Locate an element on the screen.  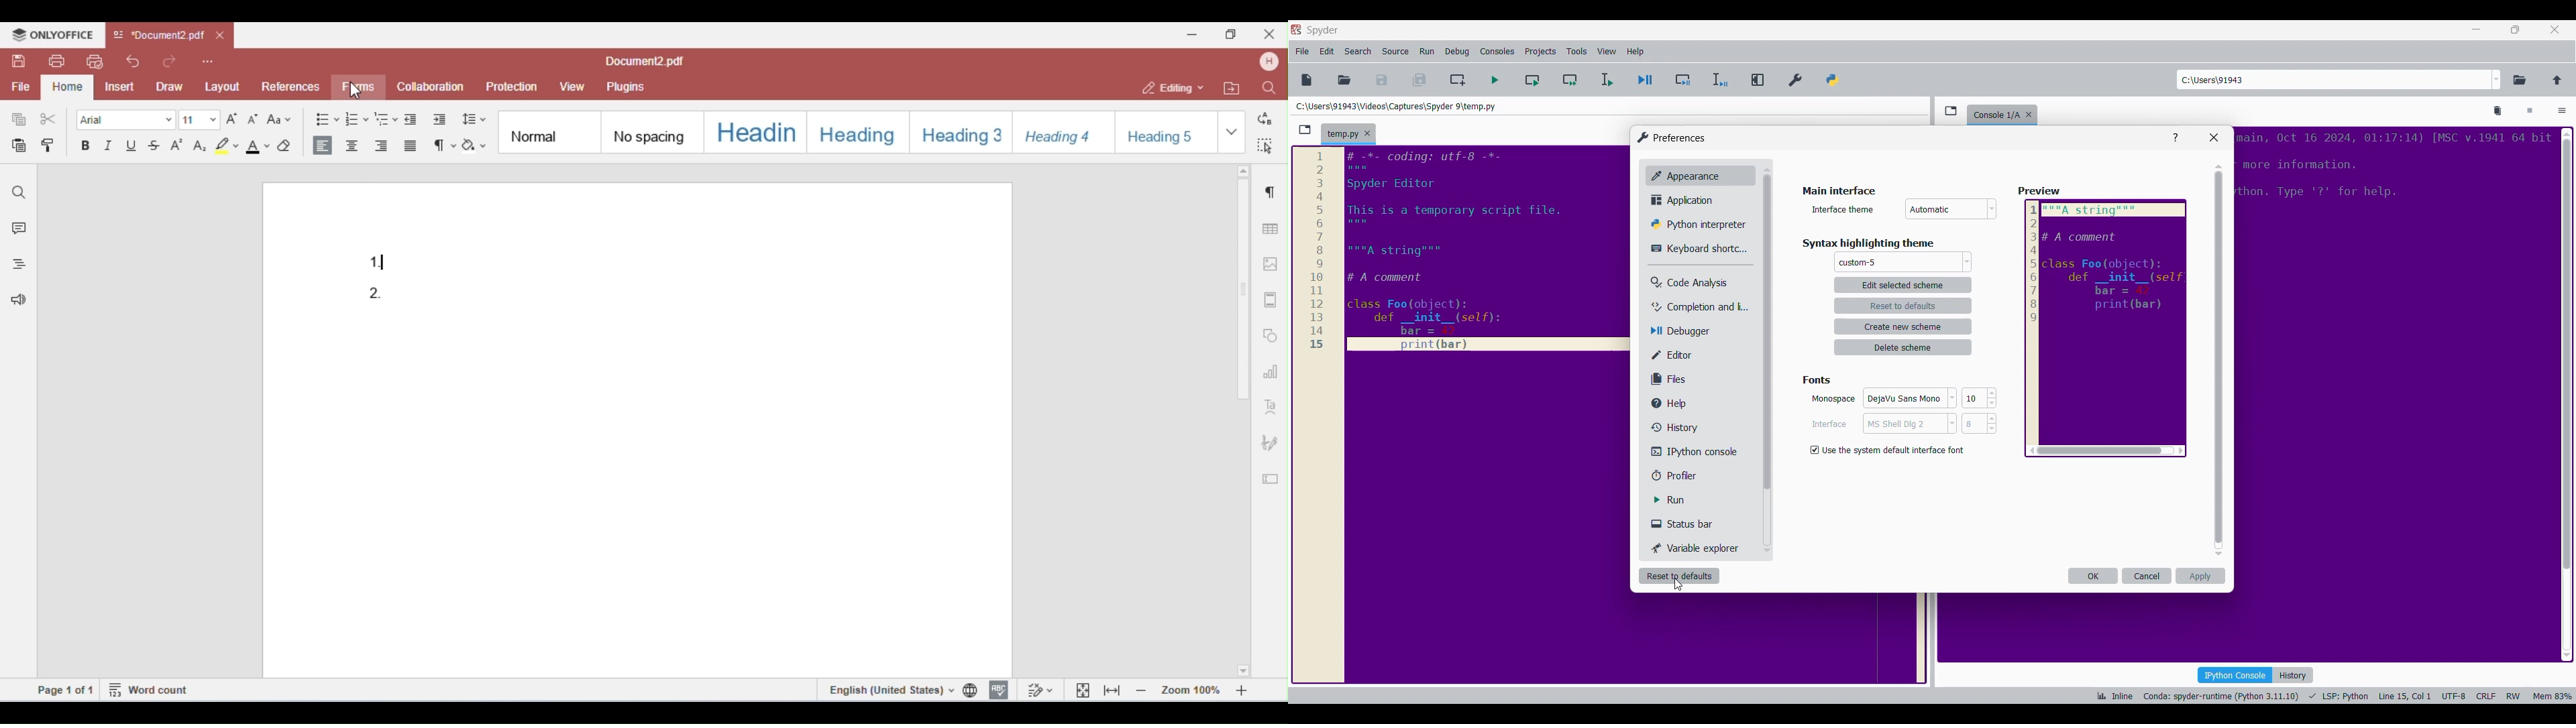
Run is located at coordinates (1701, 500).